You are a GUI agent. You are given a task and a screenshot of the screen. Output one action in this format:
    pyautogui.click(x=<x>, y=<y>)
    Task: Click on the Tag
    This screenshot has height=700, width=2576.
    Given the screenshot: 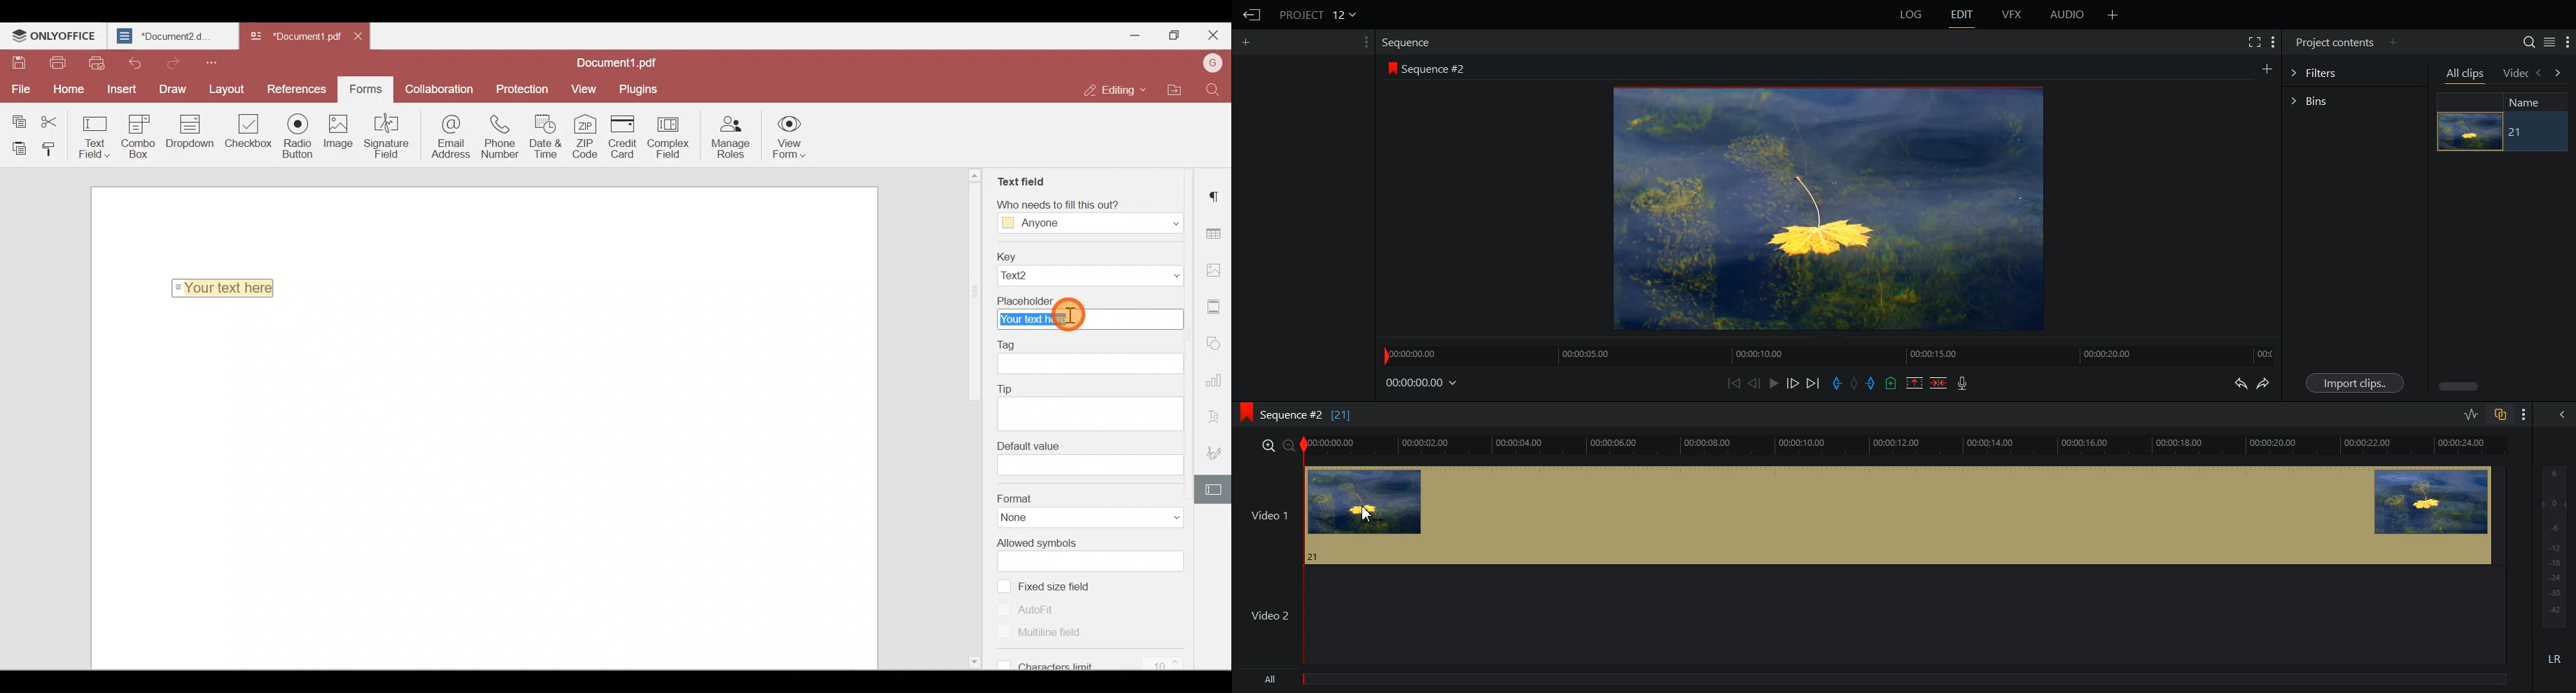 What is the action you would take?
    pyautogui.click(x=1013, y=343)
    